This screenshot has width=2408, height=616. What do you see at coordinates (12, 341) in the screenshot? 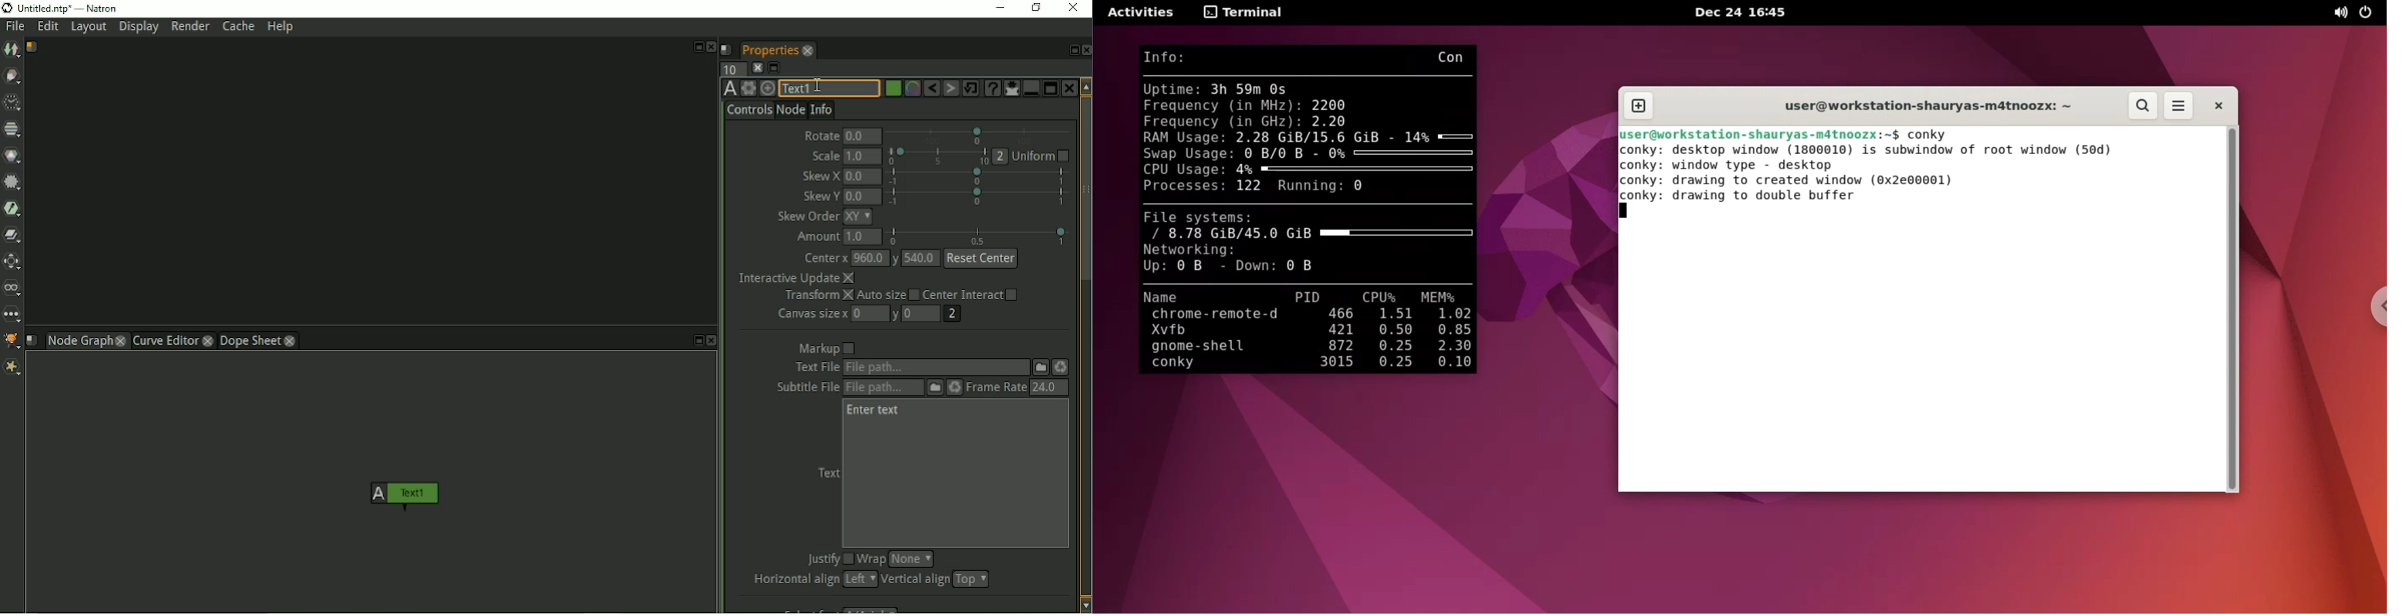
I see `GMIC` at bounding box center [12, 341].